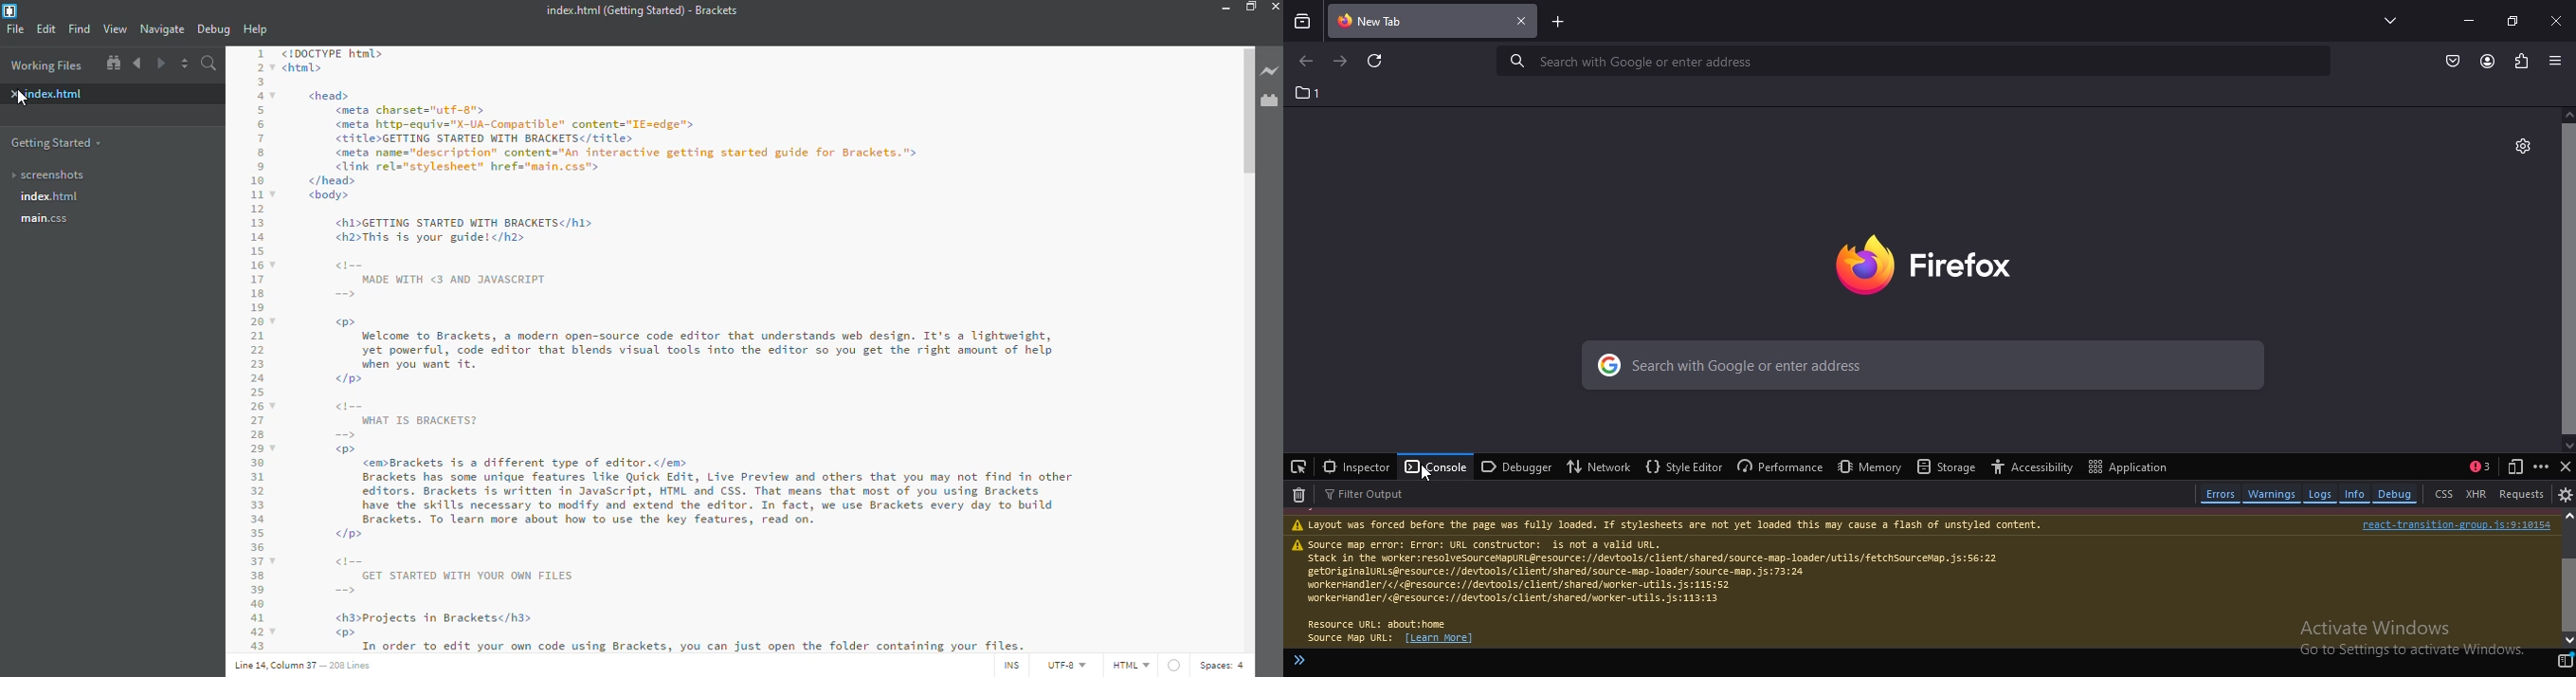  Describe the element at coordinates (2221, 494) in the screenshot. I see `errors` at that location.